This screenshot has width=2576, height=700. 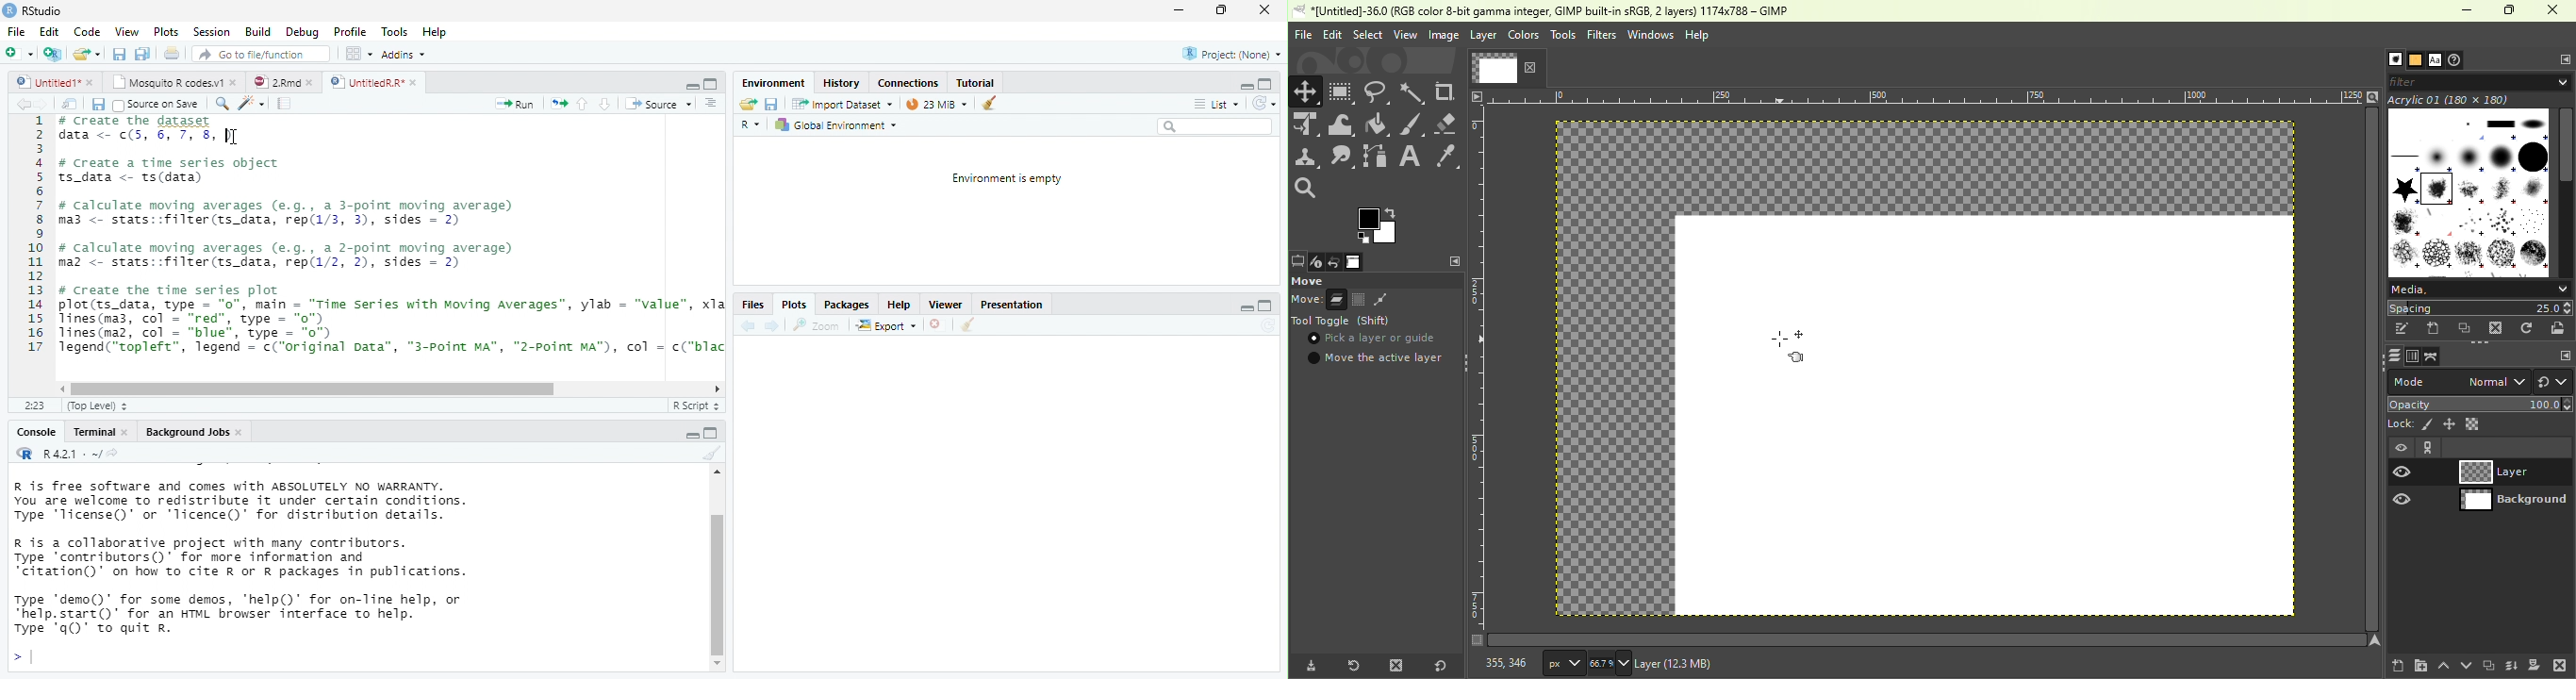 I want to click on zoom, so click(x=819, y=325).